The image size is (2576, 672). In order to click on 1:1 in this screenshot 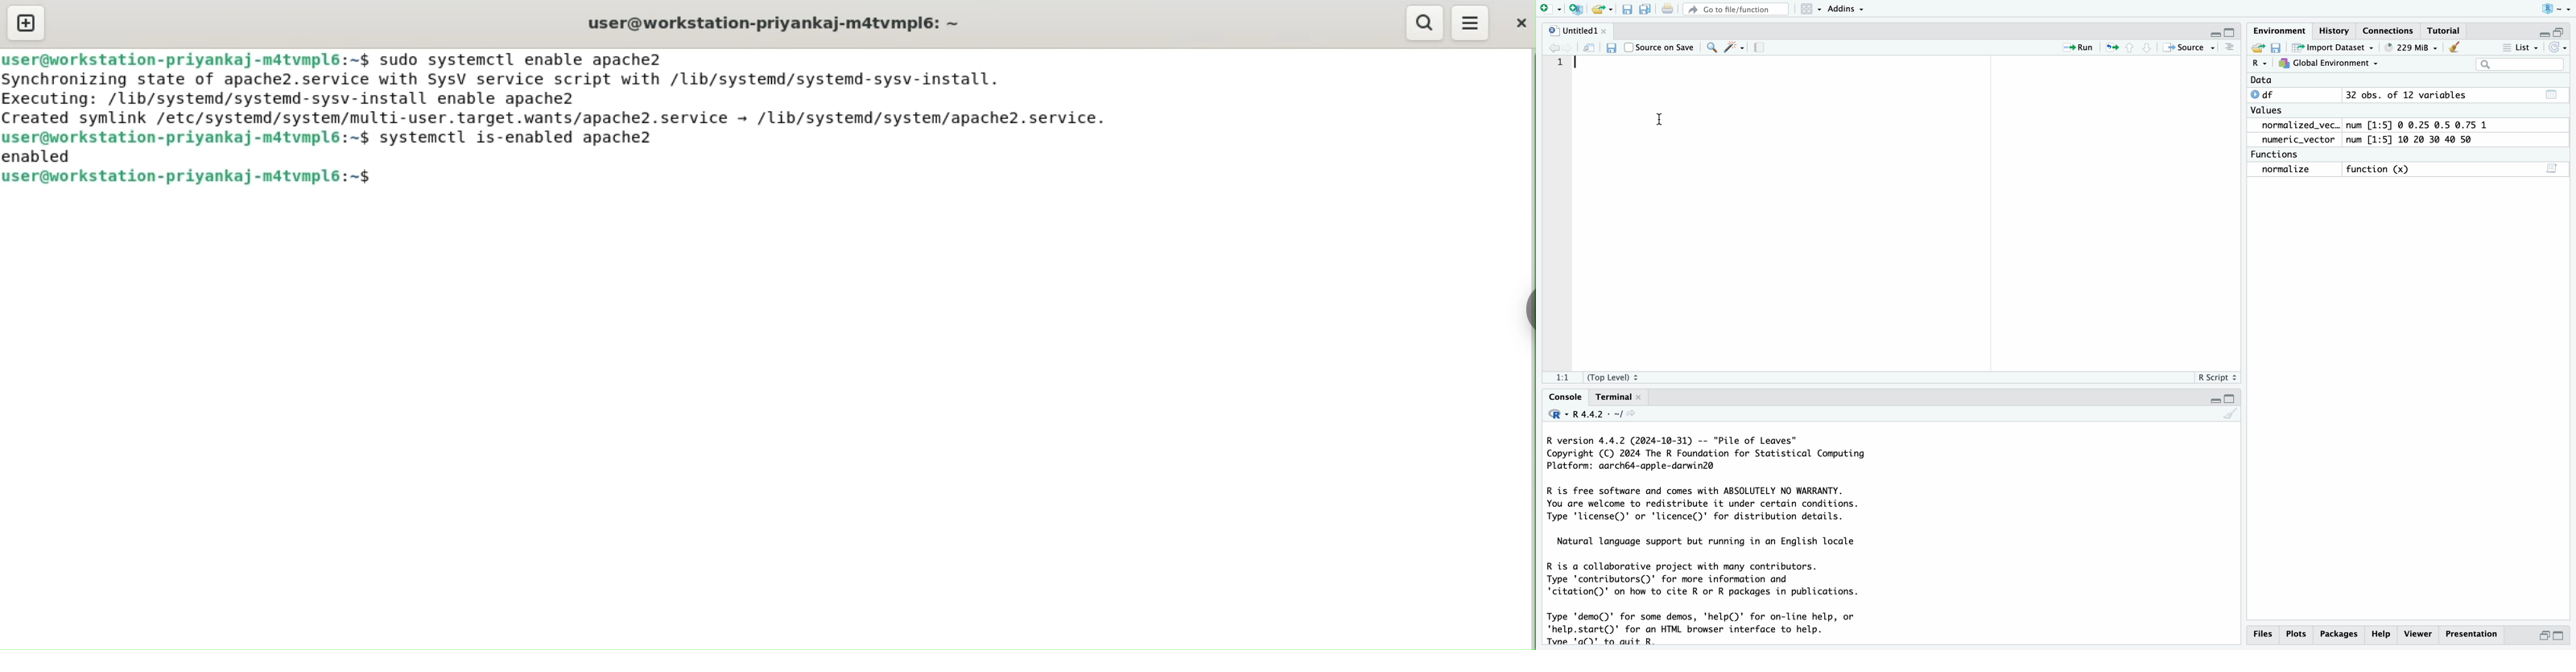, I will do `click(1565, 378)`.